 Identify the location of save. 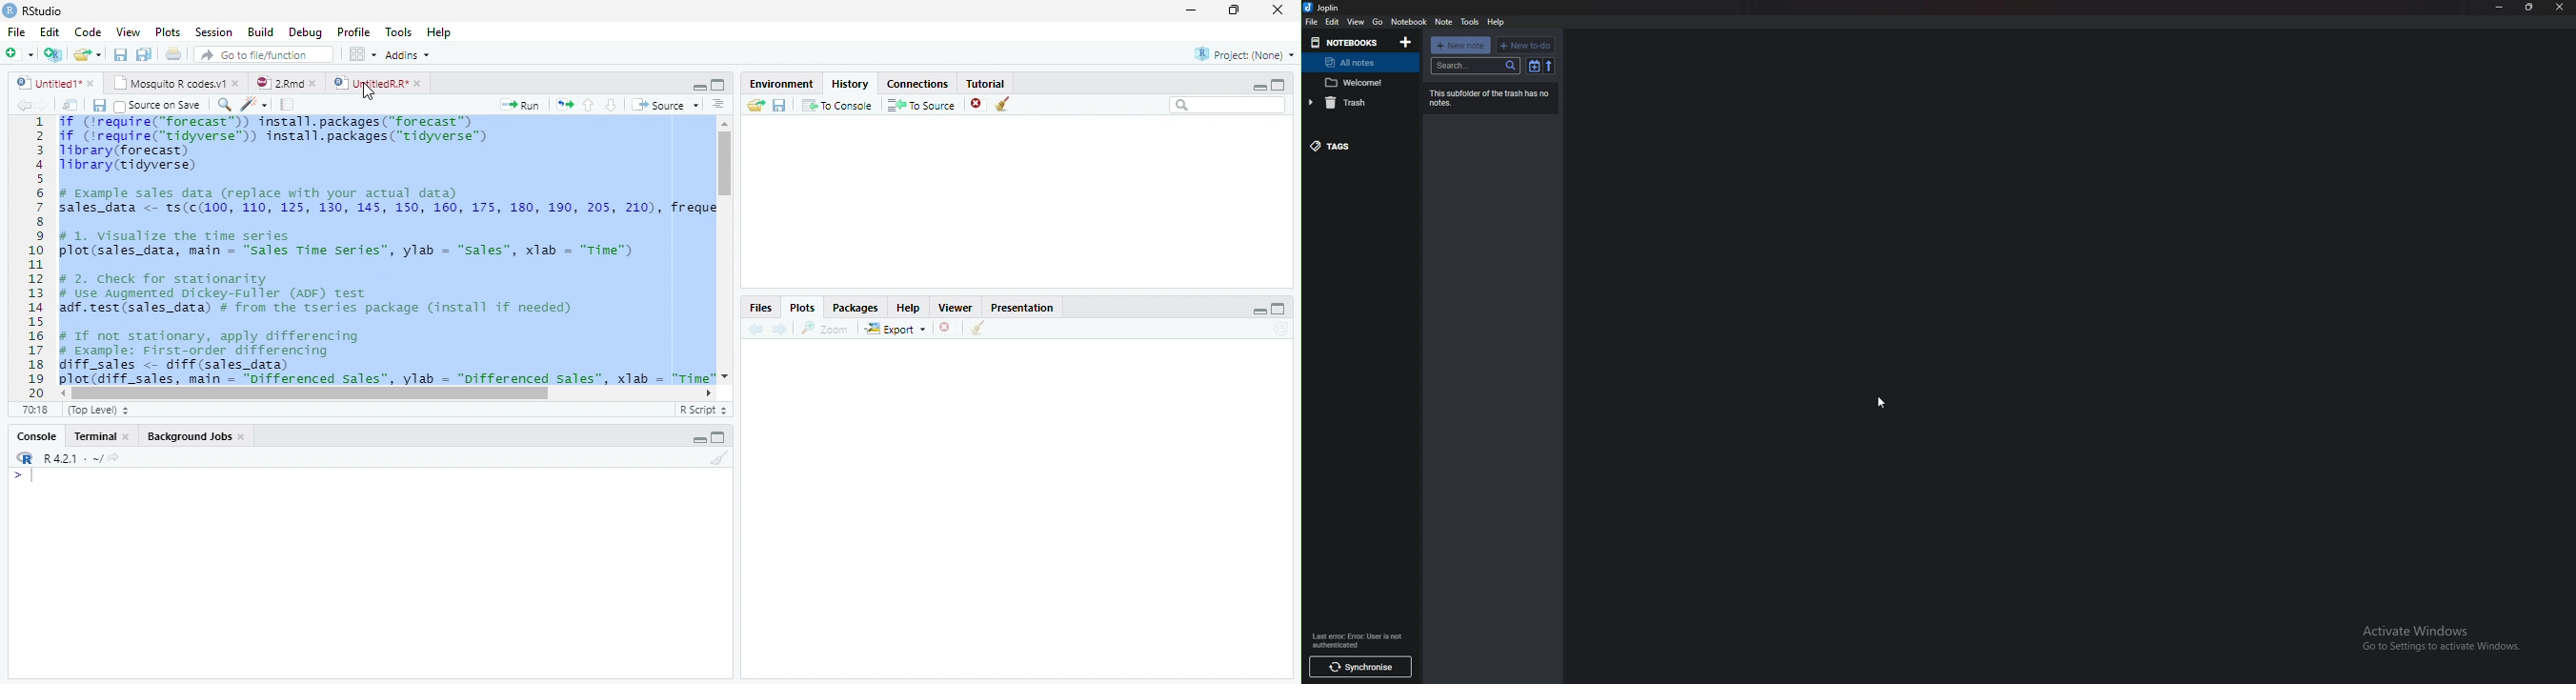
(779, 105).